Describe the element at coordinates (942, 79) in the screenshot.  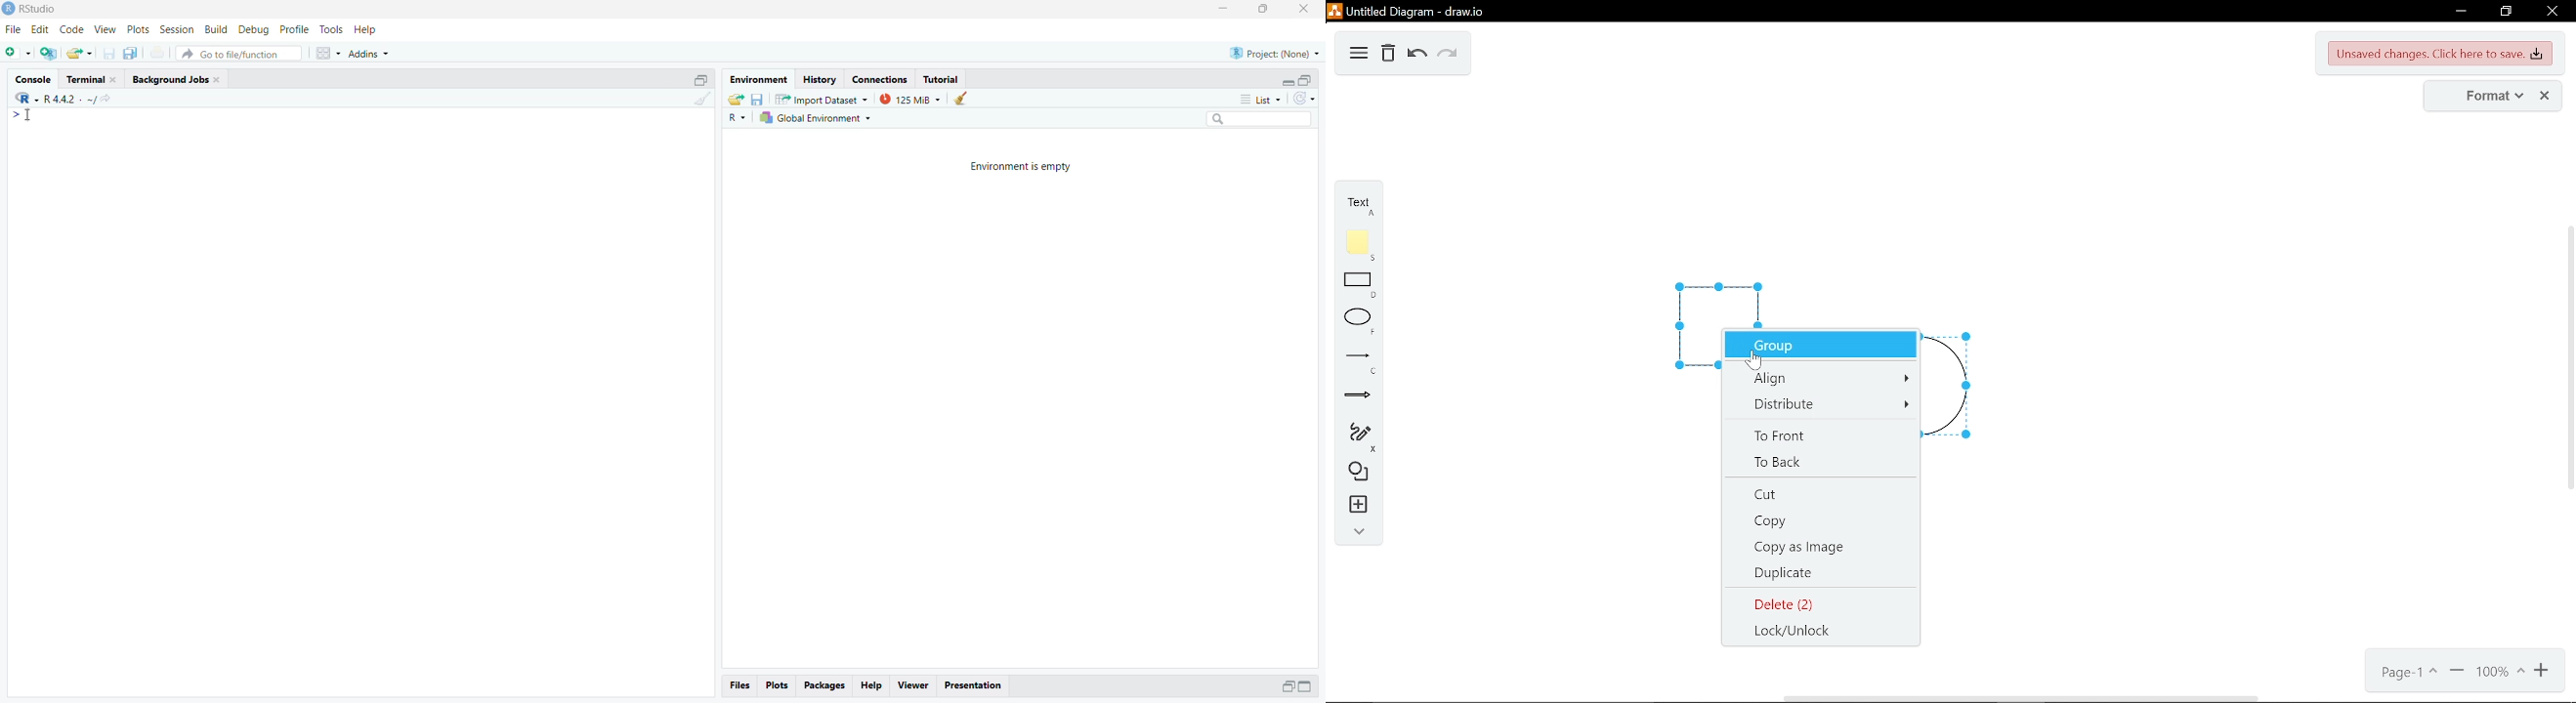
I see `Tutorial` at that location.